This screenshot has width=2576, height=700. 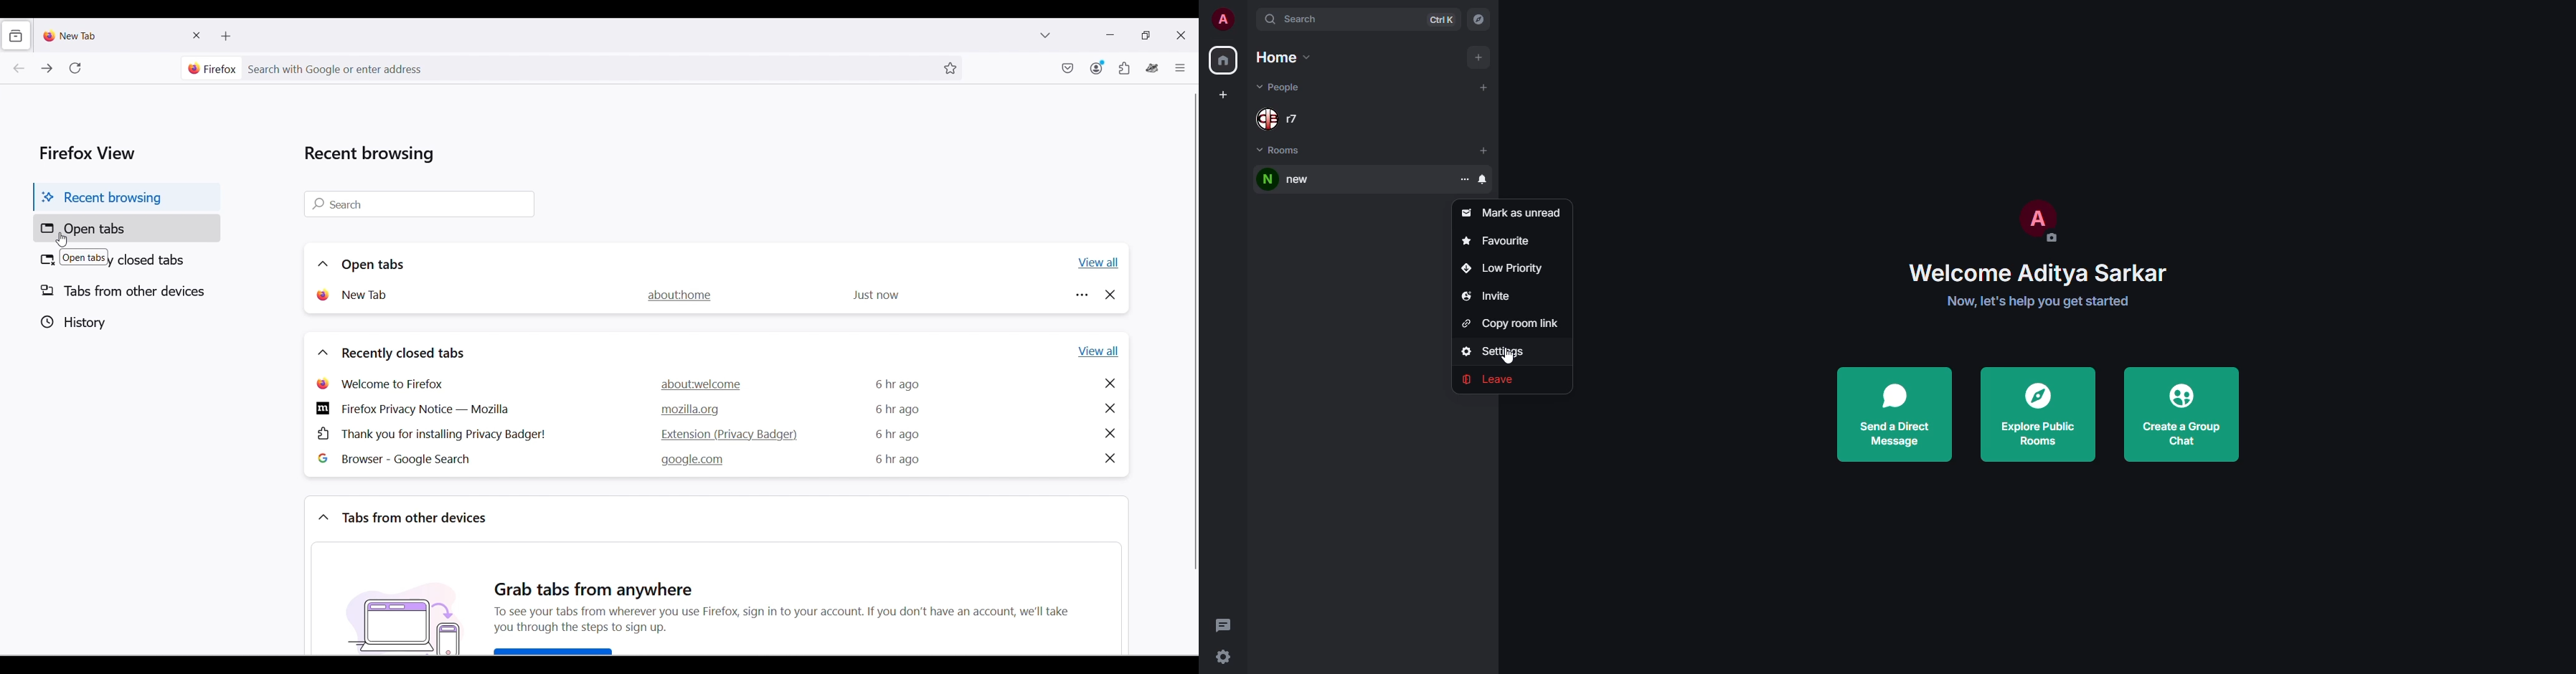 I want to click on Add new tab, so click(x=227, y=36).